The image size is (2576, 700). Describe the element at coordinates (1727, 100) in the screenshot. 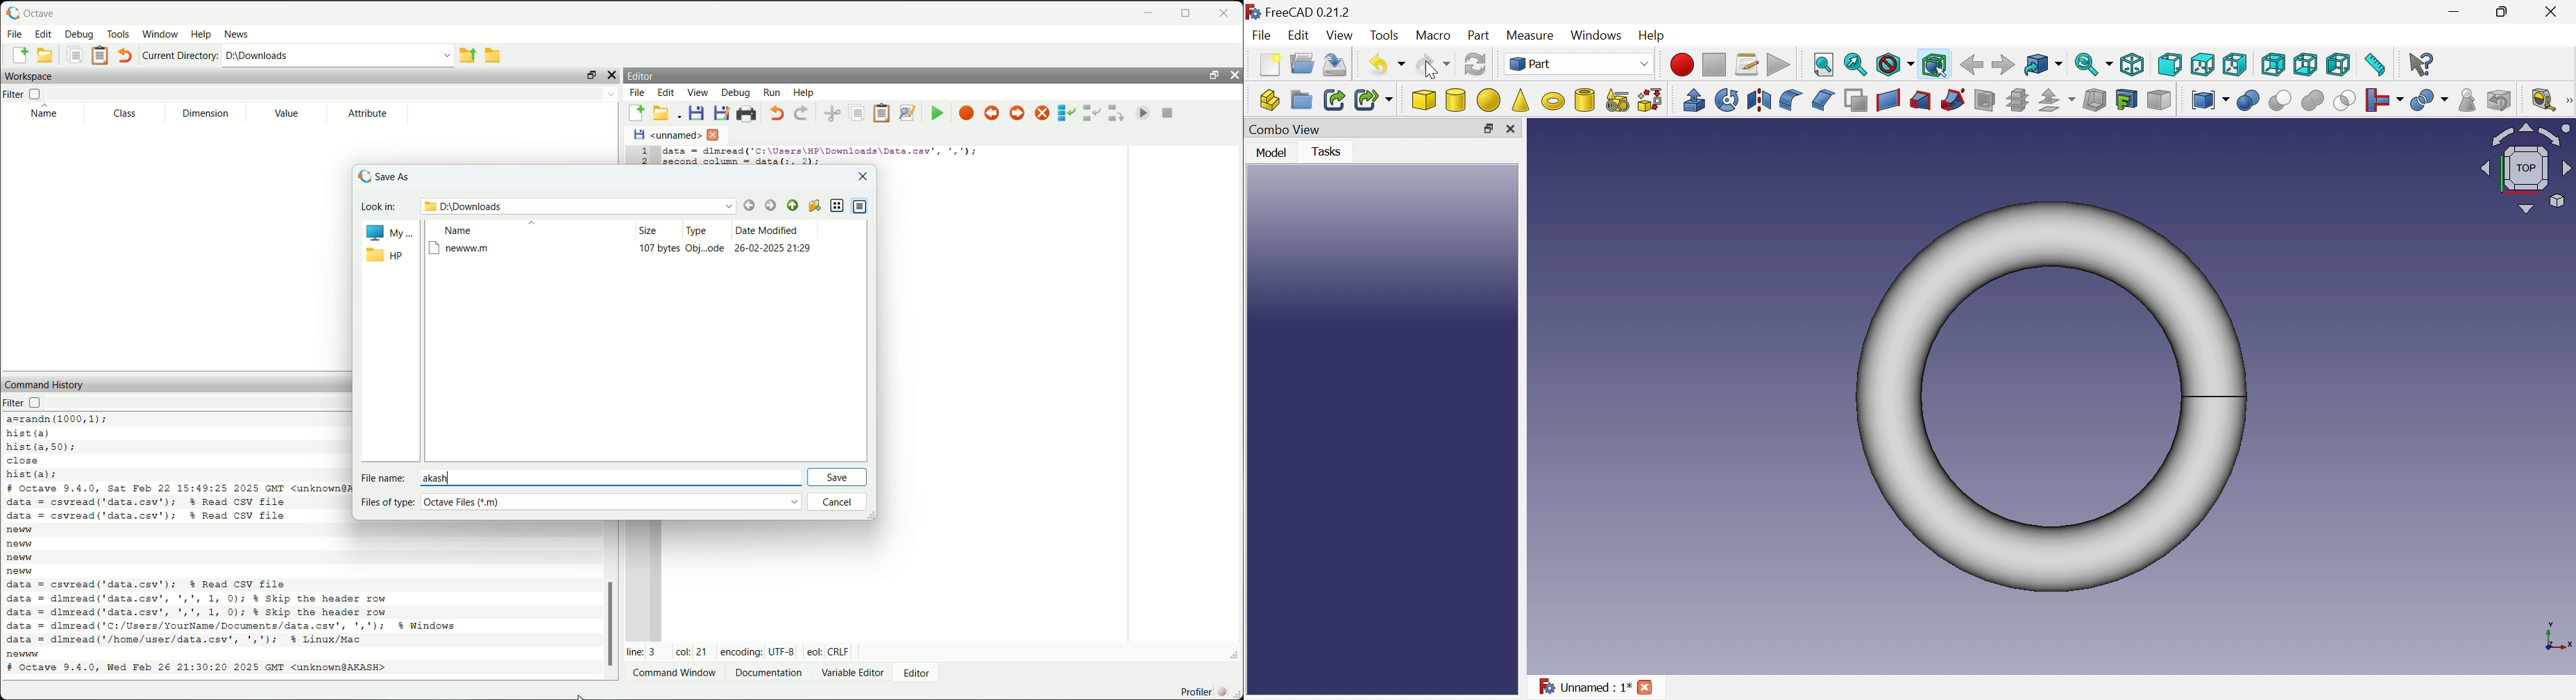

I see `Revolve...` at that location.